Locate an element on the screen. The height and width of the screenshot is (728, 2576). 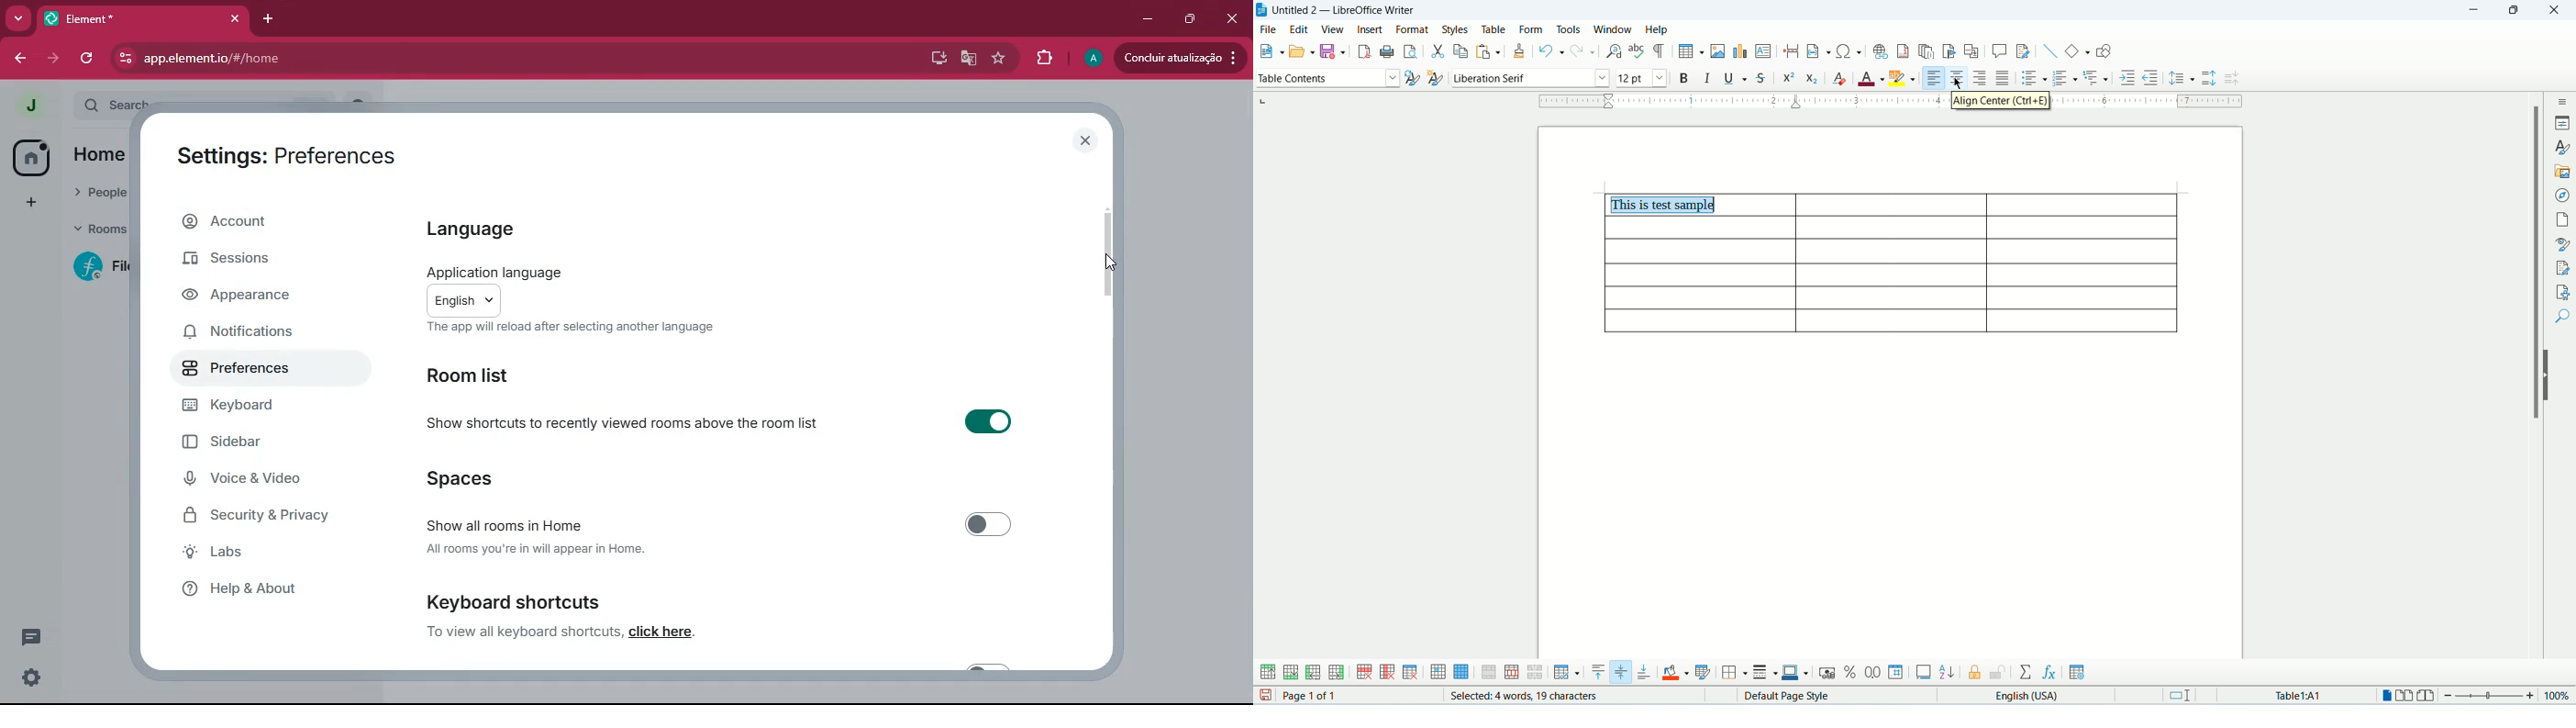
desktop is located at coordinates (933, 59).